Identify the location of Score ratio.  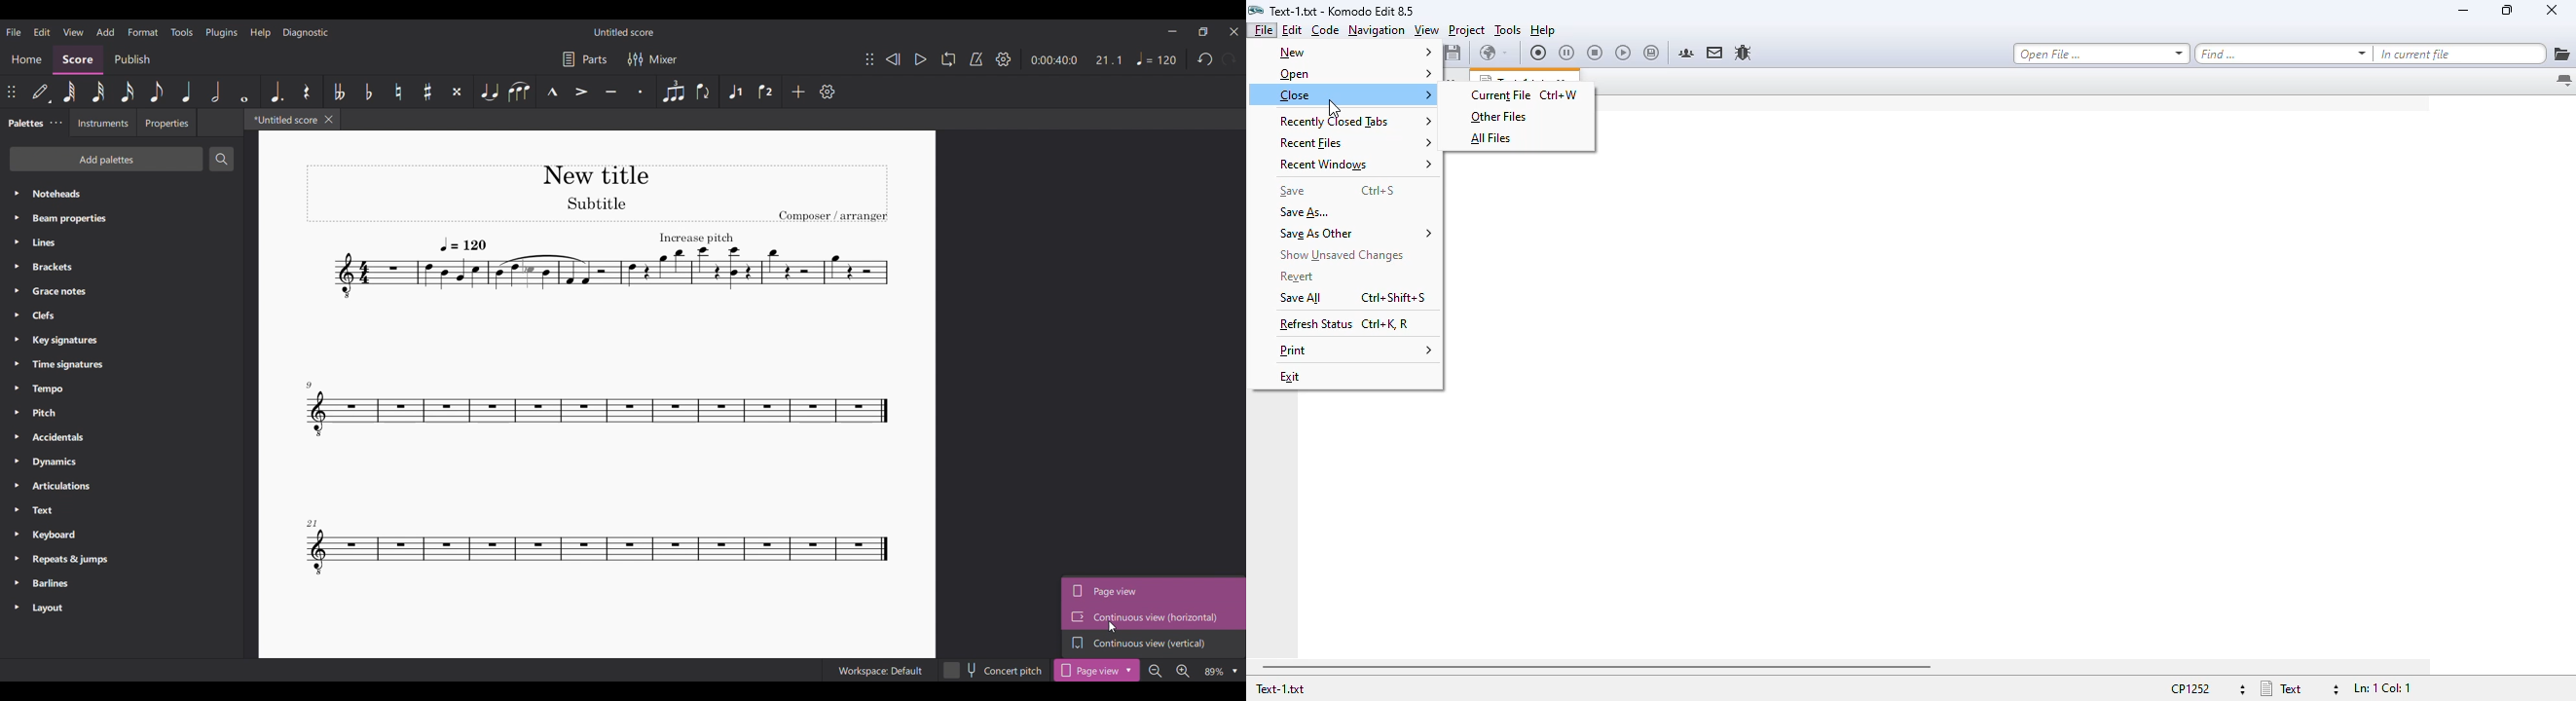
(1109, 60).